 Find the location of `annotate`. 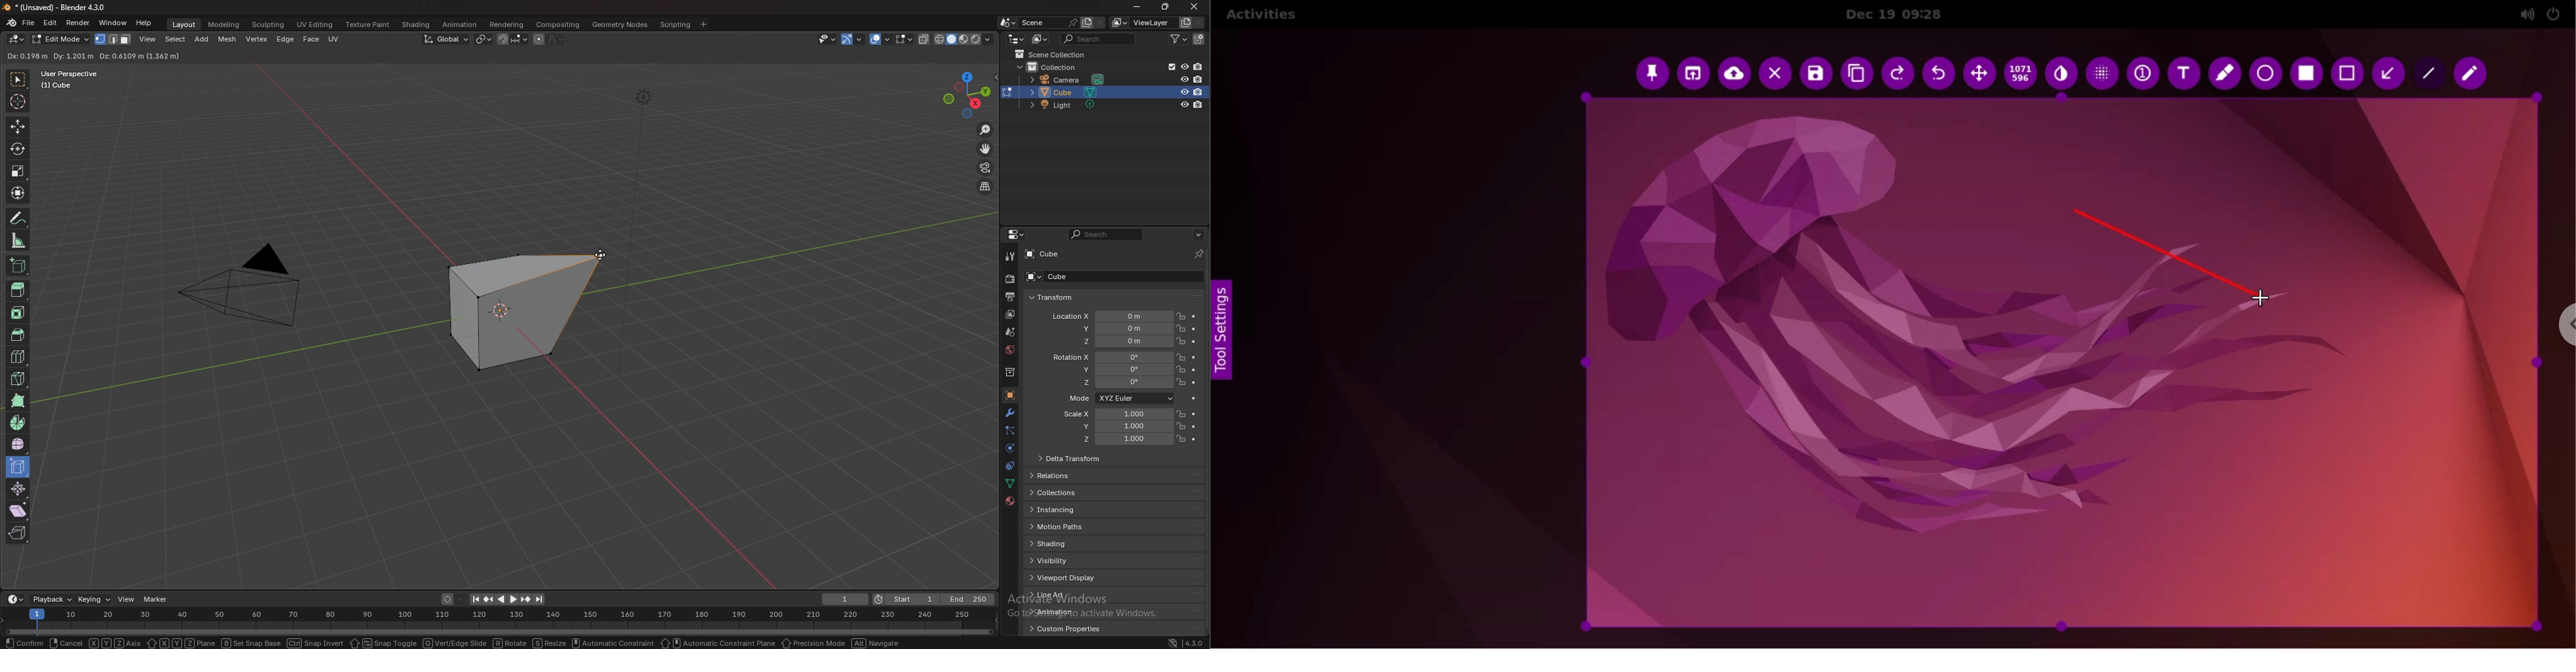

annotate is located at coordinates (18, 218).